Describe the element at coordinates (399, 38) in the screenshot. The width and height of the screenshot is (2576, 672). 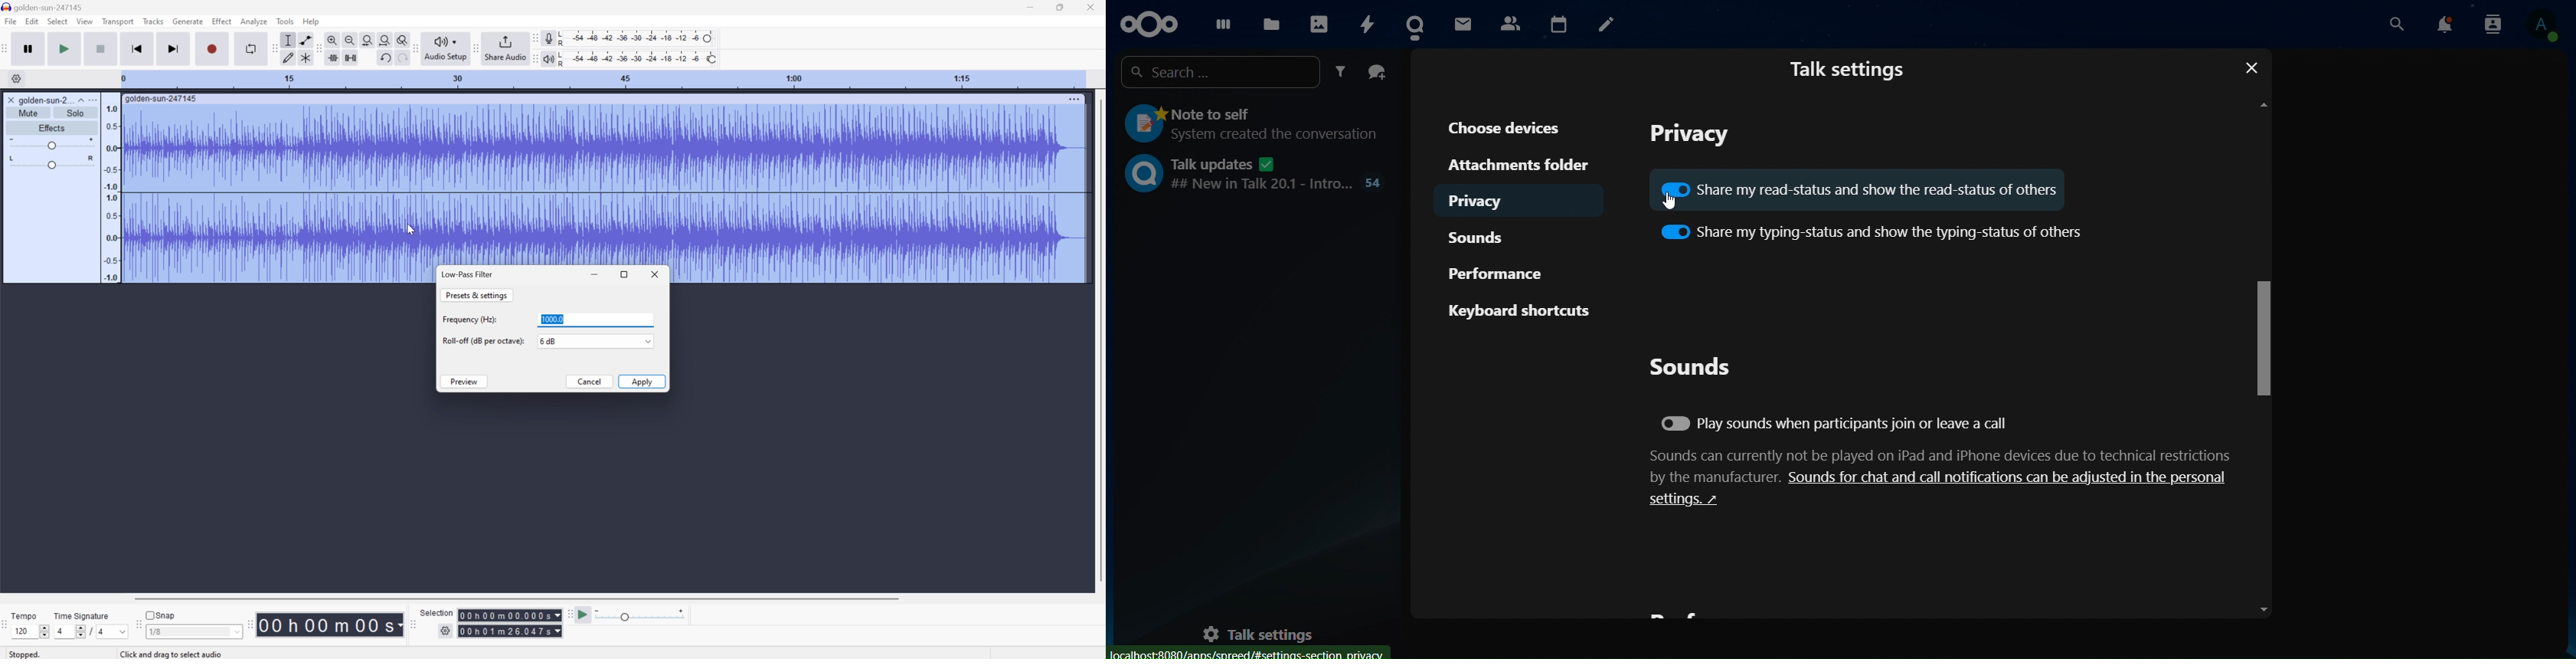
I see `Zoom toggle` at that location.